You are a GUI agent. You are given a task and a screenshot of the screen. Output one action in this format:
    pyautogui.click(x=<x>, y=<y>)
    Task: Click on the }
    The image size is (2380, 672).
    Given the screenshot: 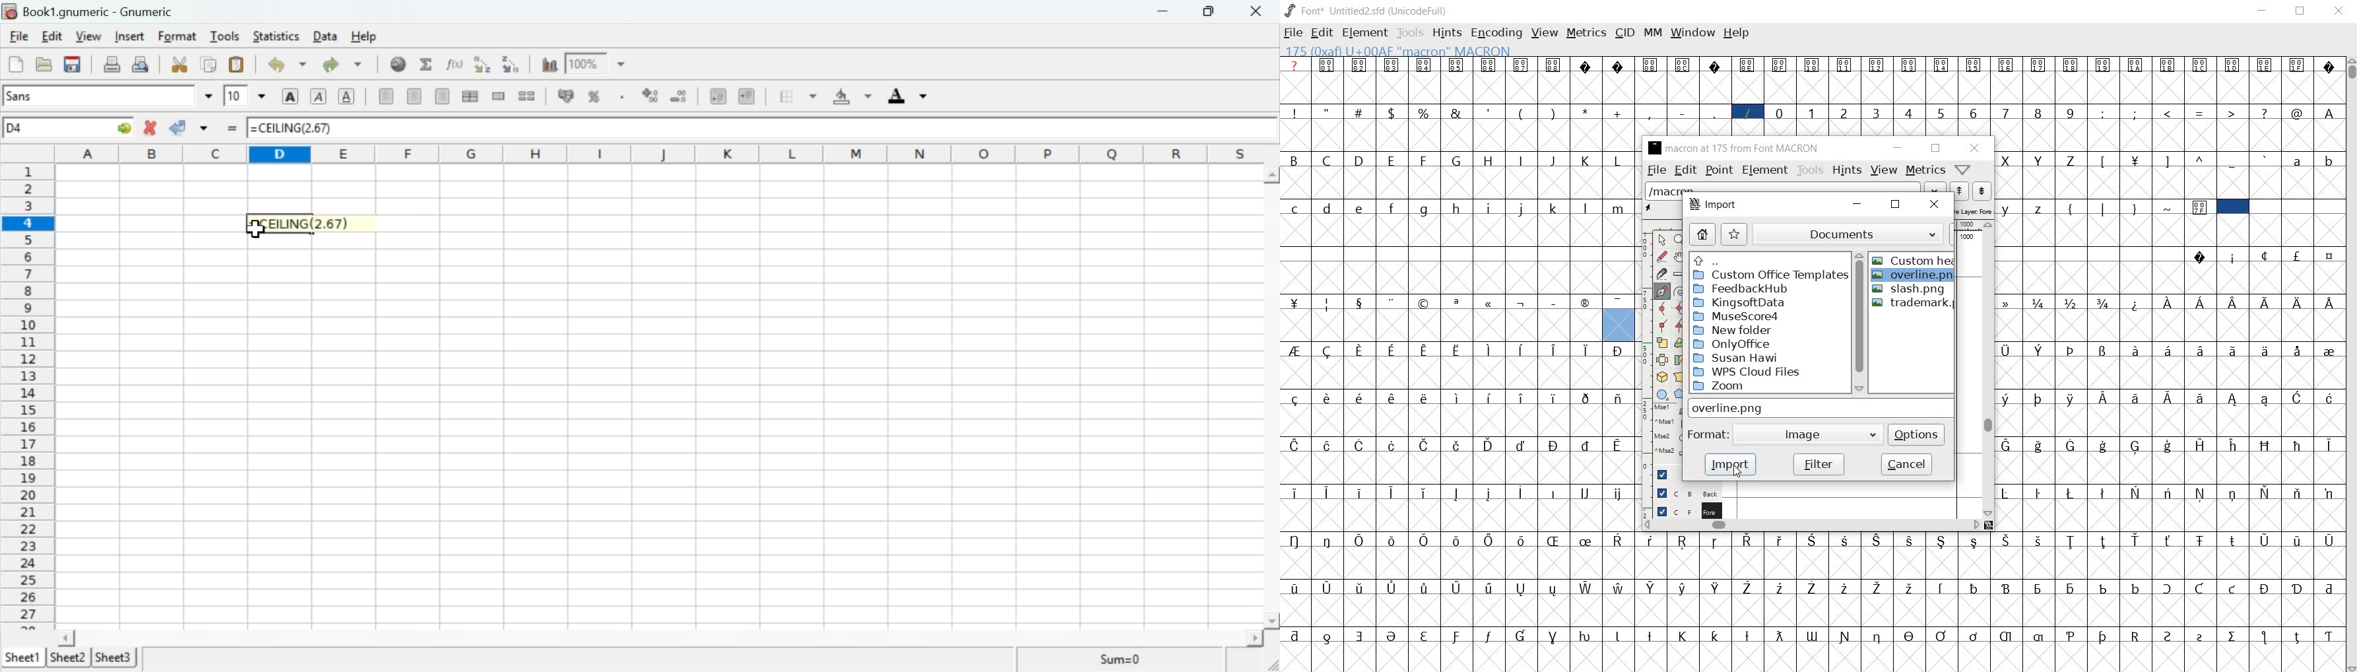 What is the action you would take?
    pyautogui.click(x=2136, y=208)
    